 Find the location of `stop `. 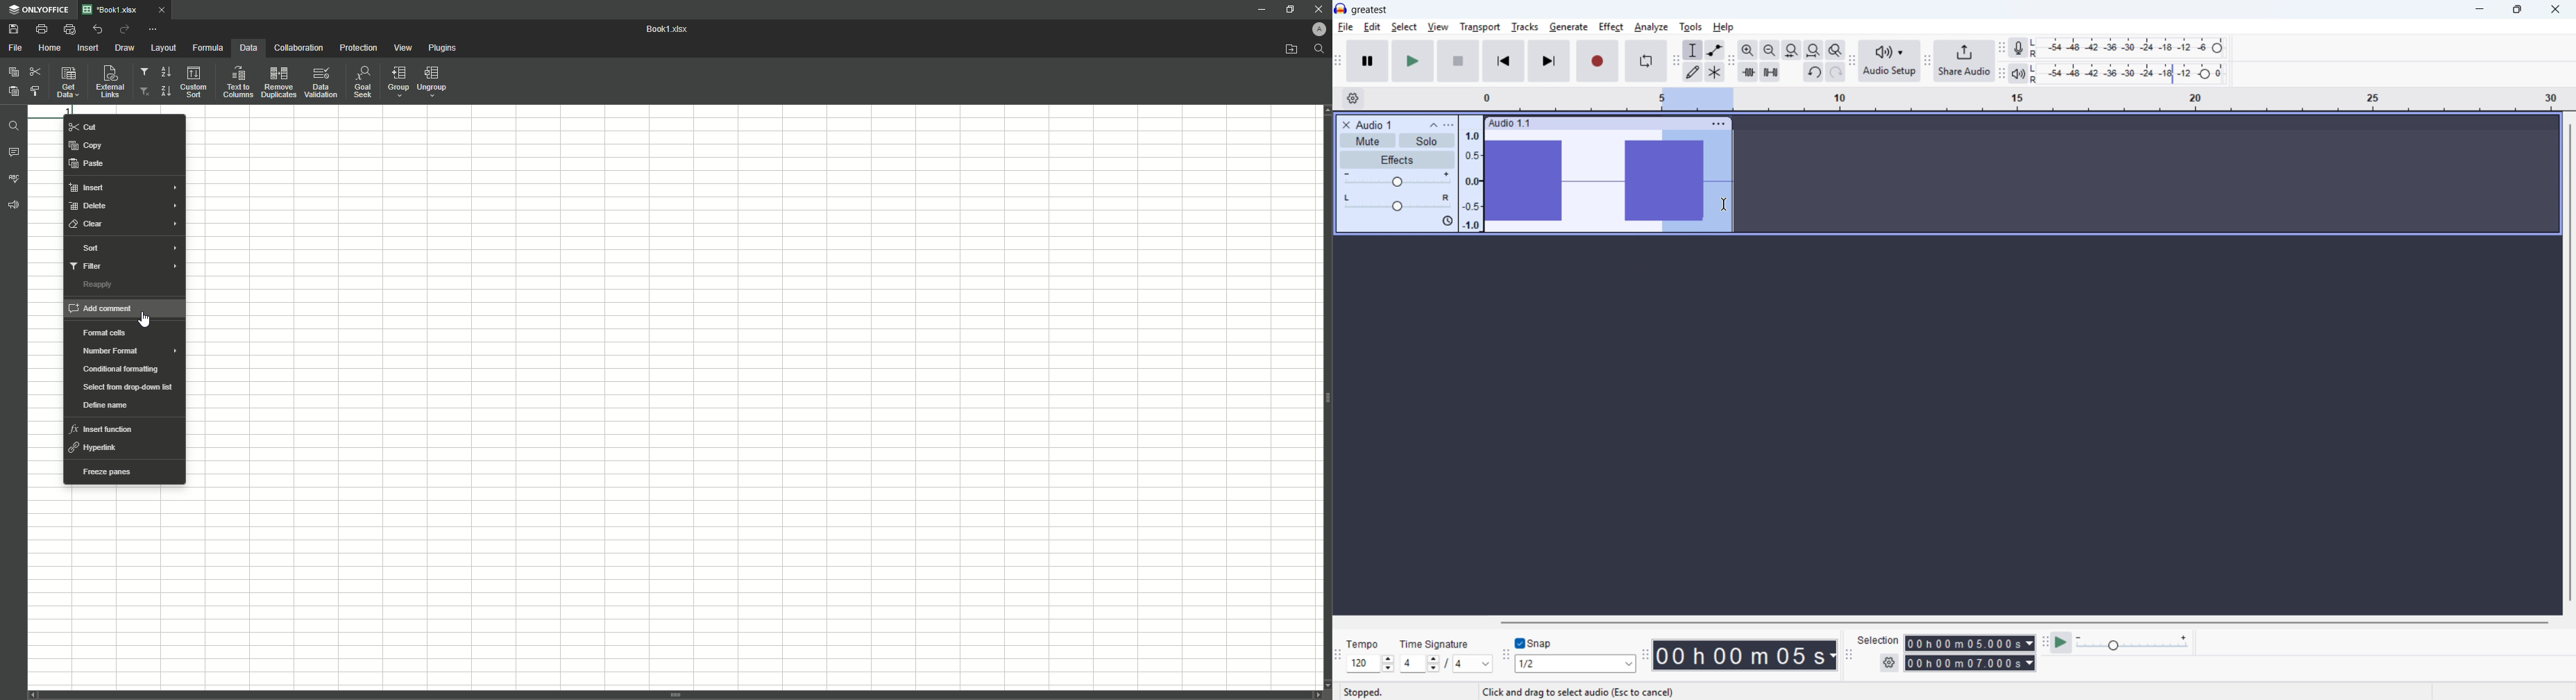

stop  is located at coordinates (1458, 61).